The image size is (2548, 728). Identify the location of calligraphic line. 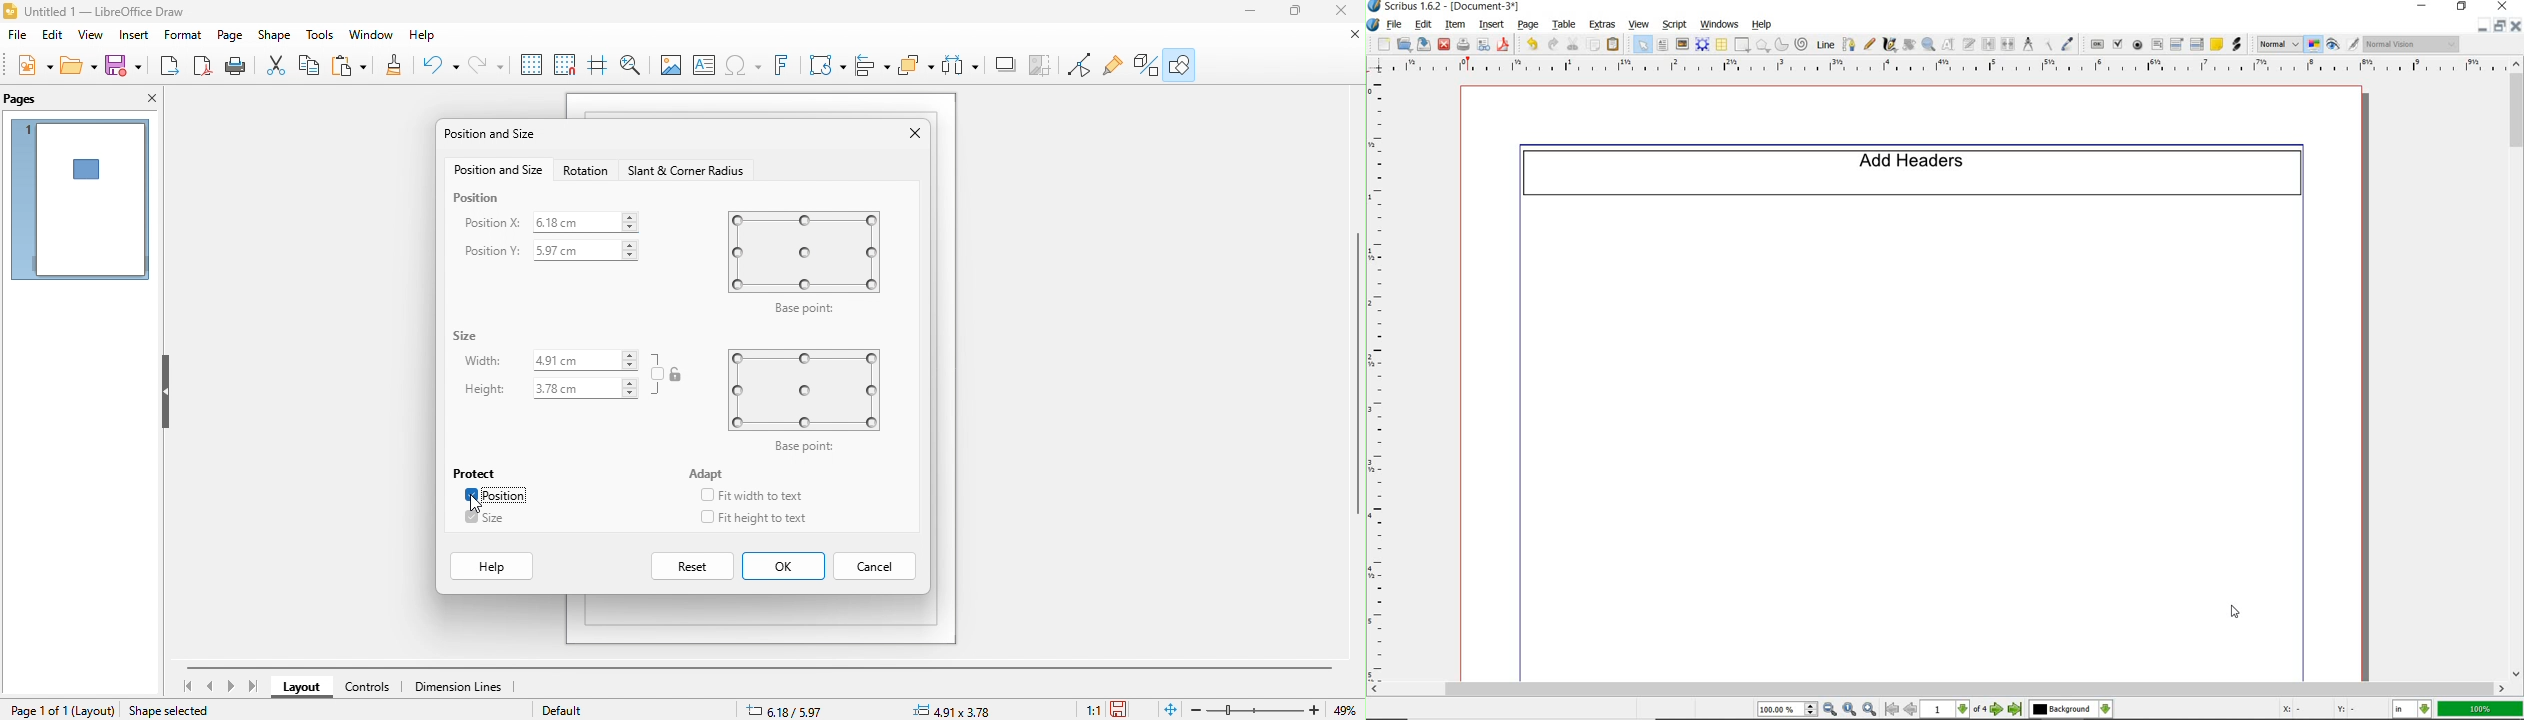
(1892, 45).